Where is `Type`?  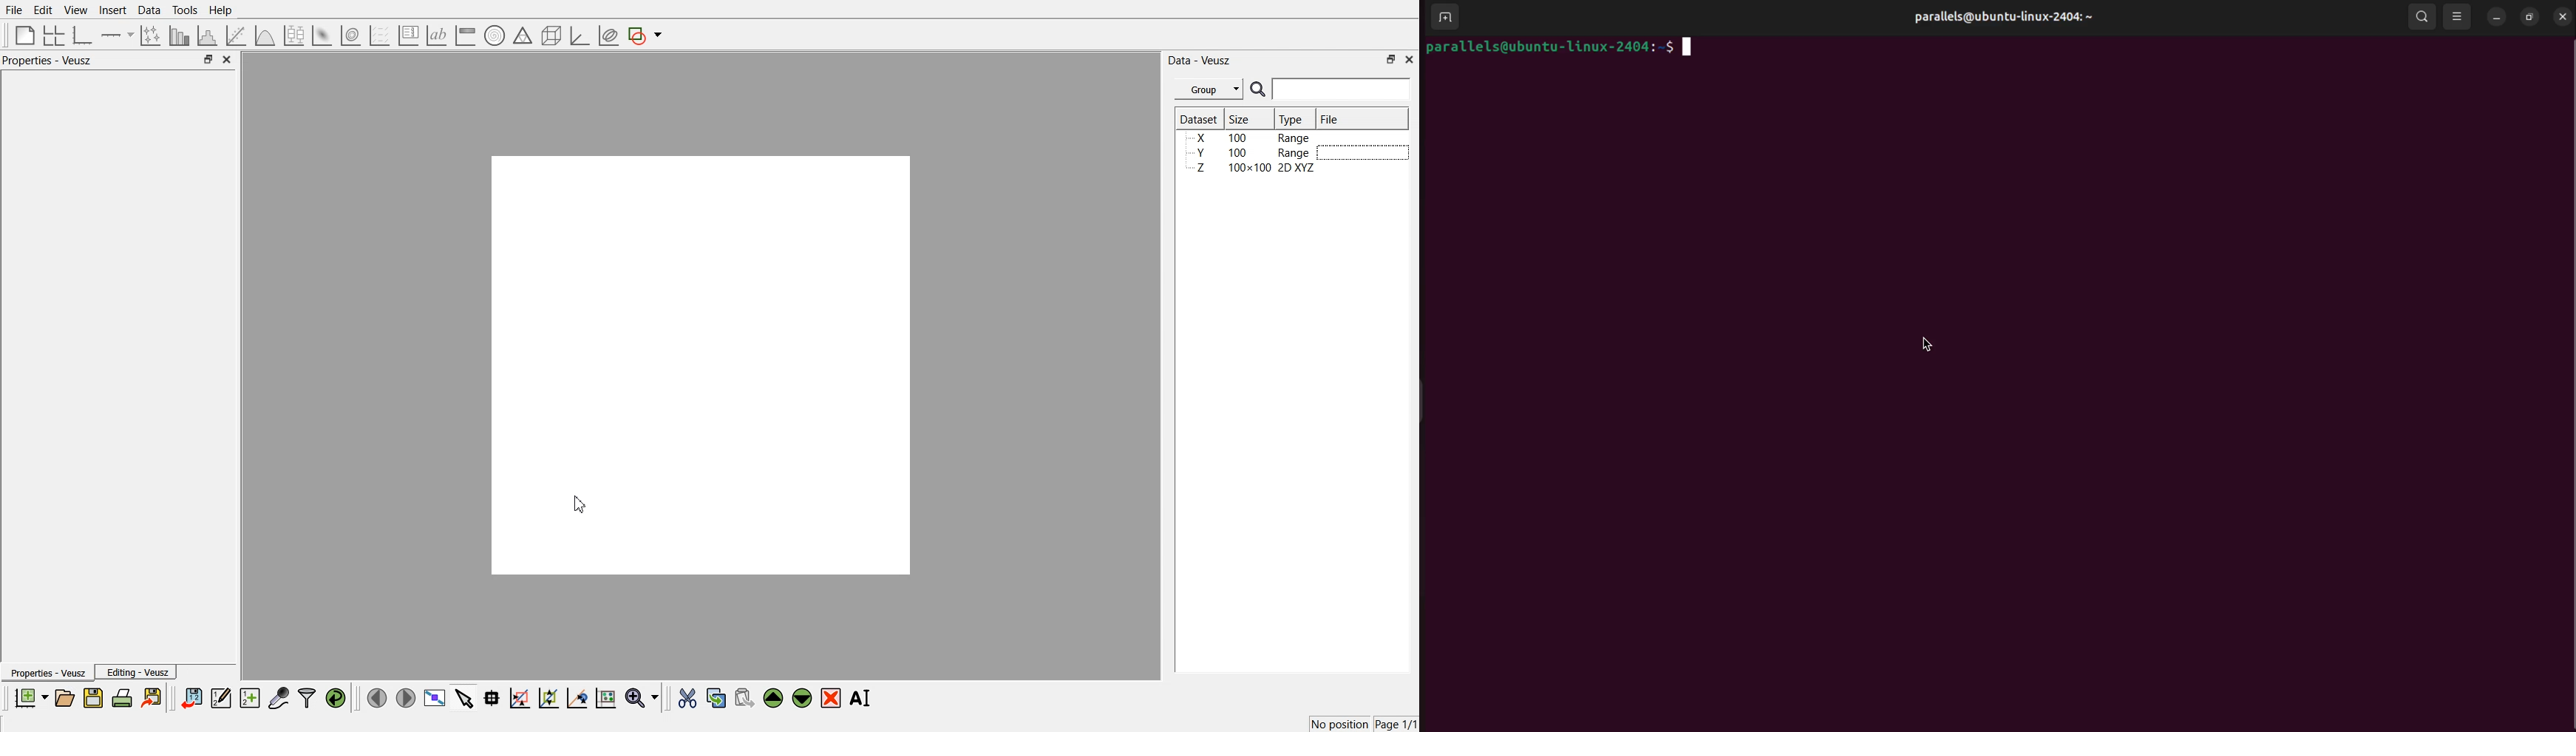
Type is located at coordinates (1293, 119).